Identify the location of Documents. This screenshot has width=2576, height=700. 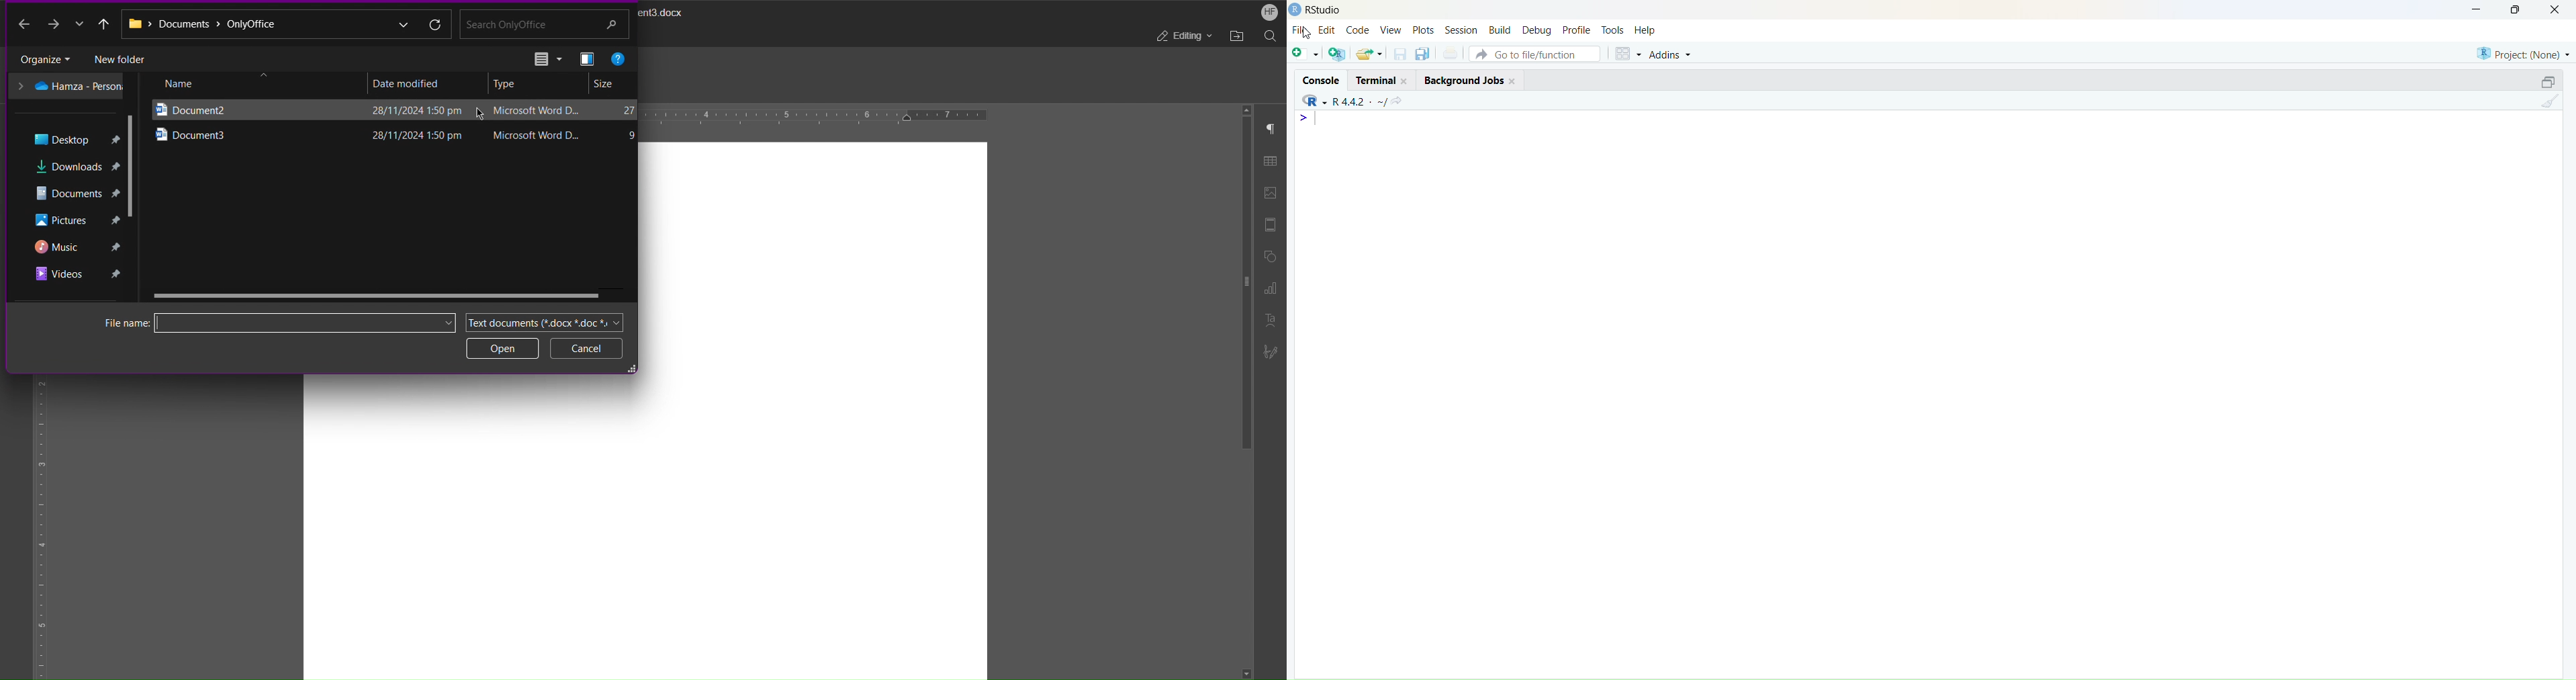
(76, 191).